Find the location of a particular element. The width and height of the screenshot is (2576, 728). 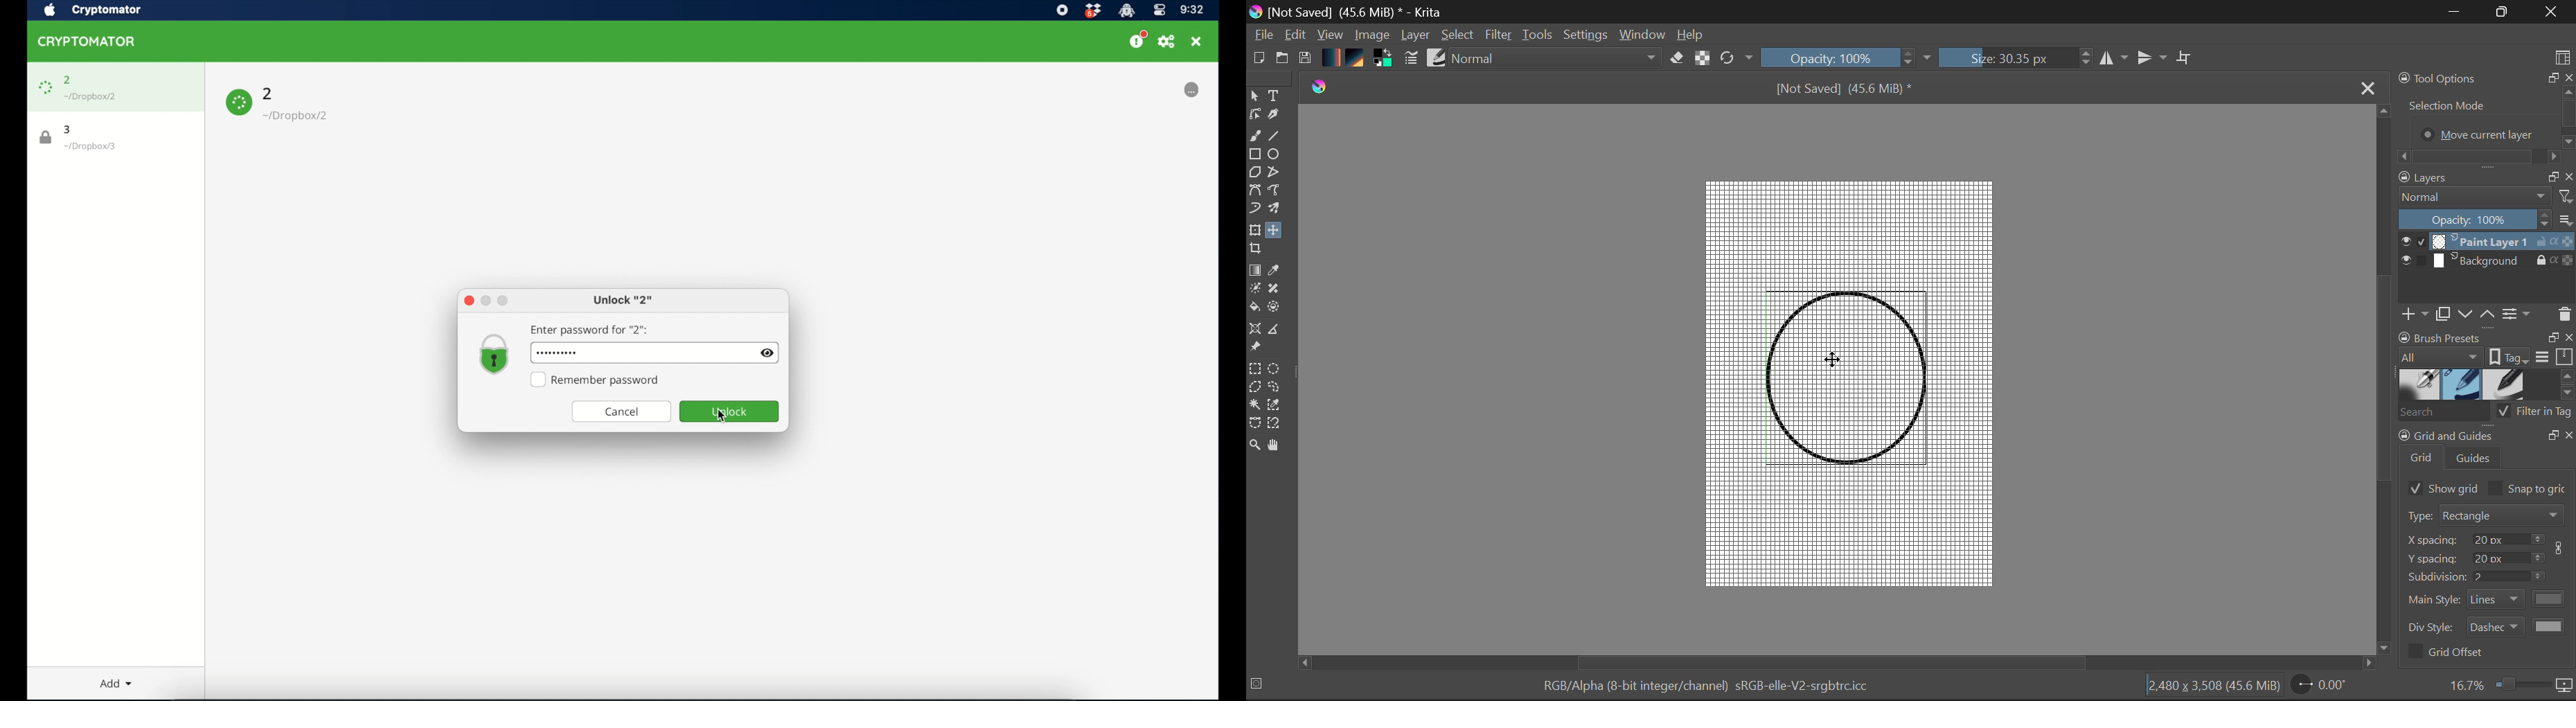

Scroll Bar is located at coordinates (2383, 380).